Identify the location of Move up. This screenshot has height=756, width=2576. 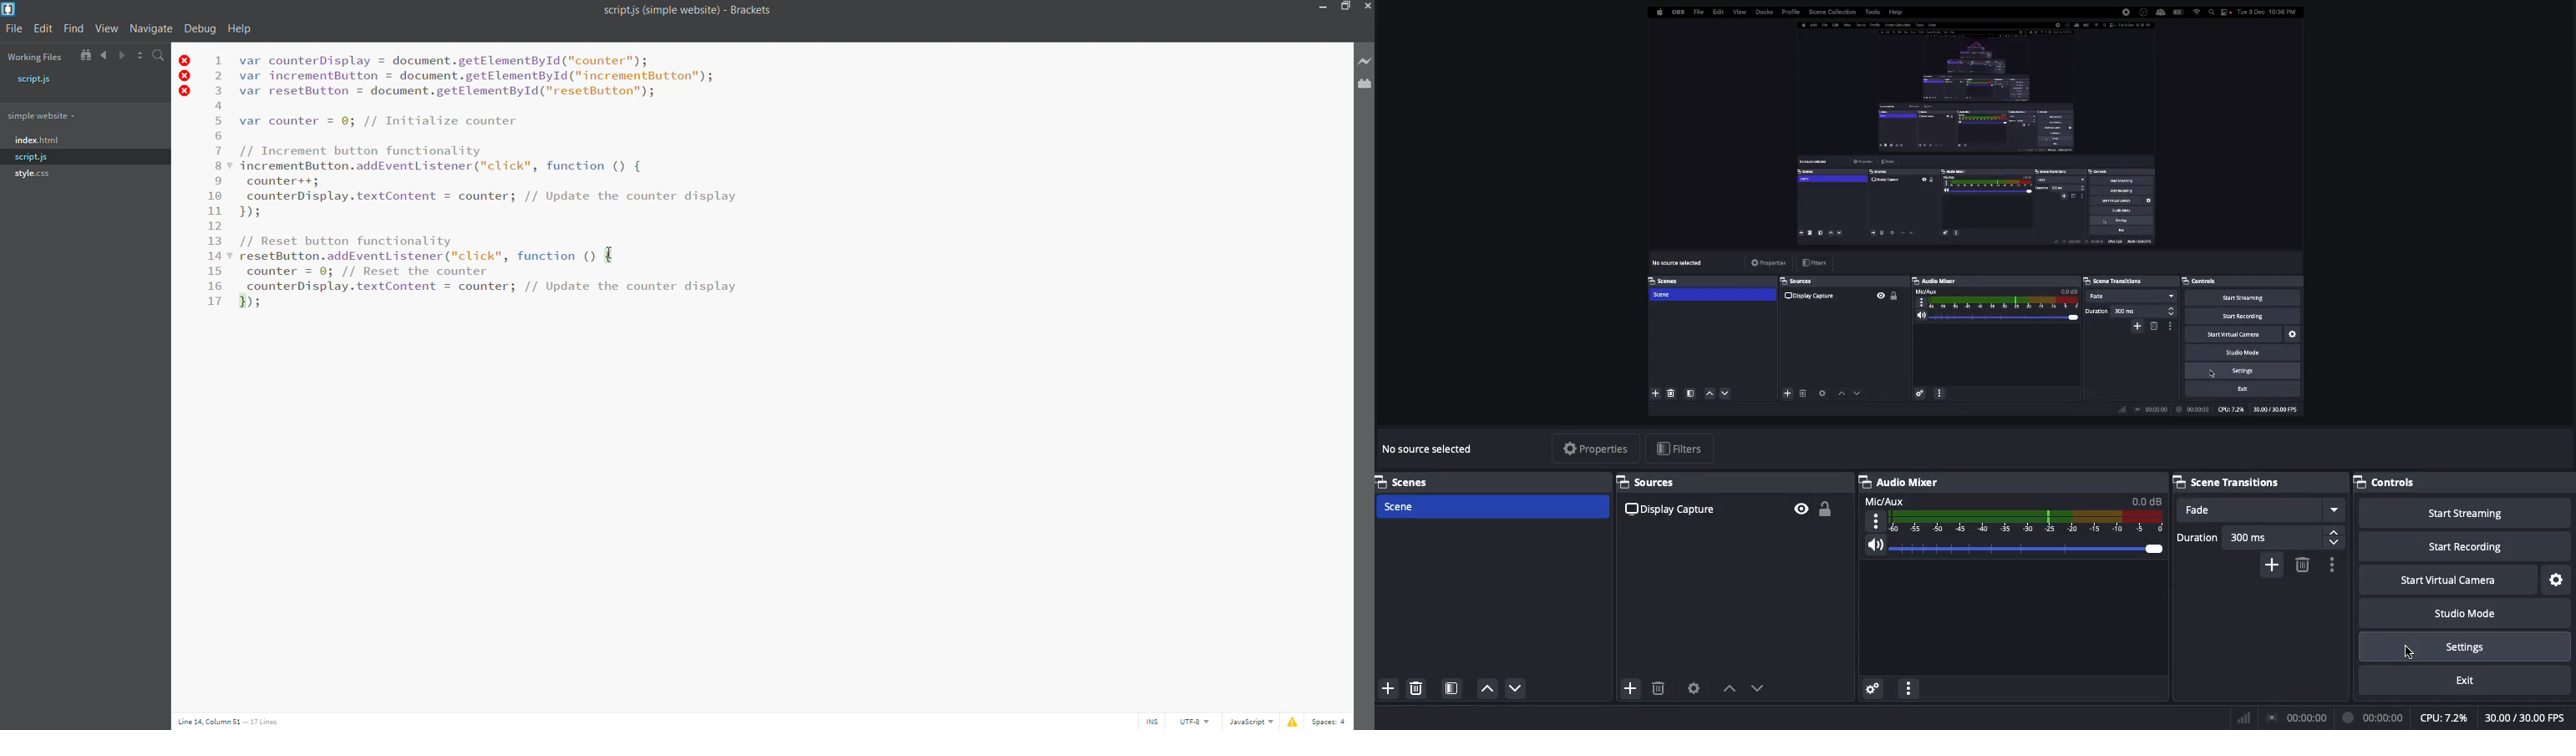
(1726, 688).